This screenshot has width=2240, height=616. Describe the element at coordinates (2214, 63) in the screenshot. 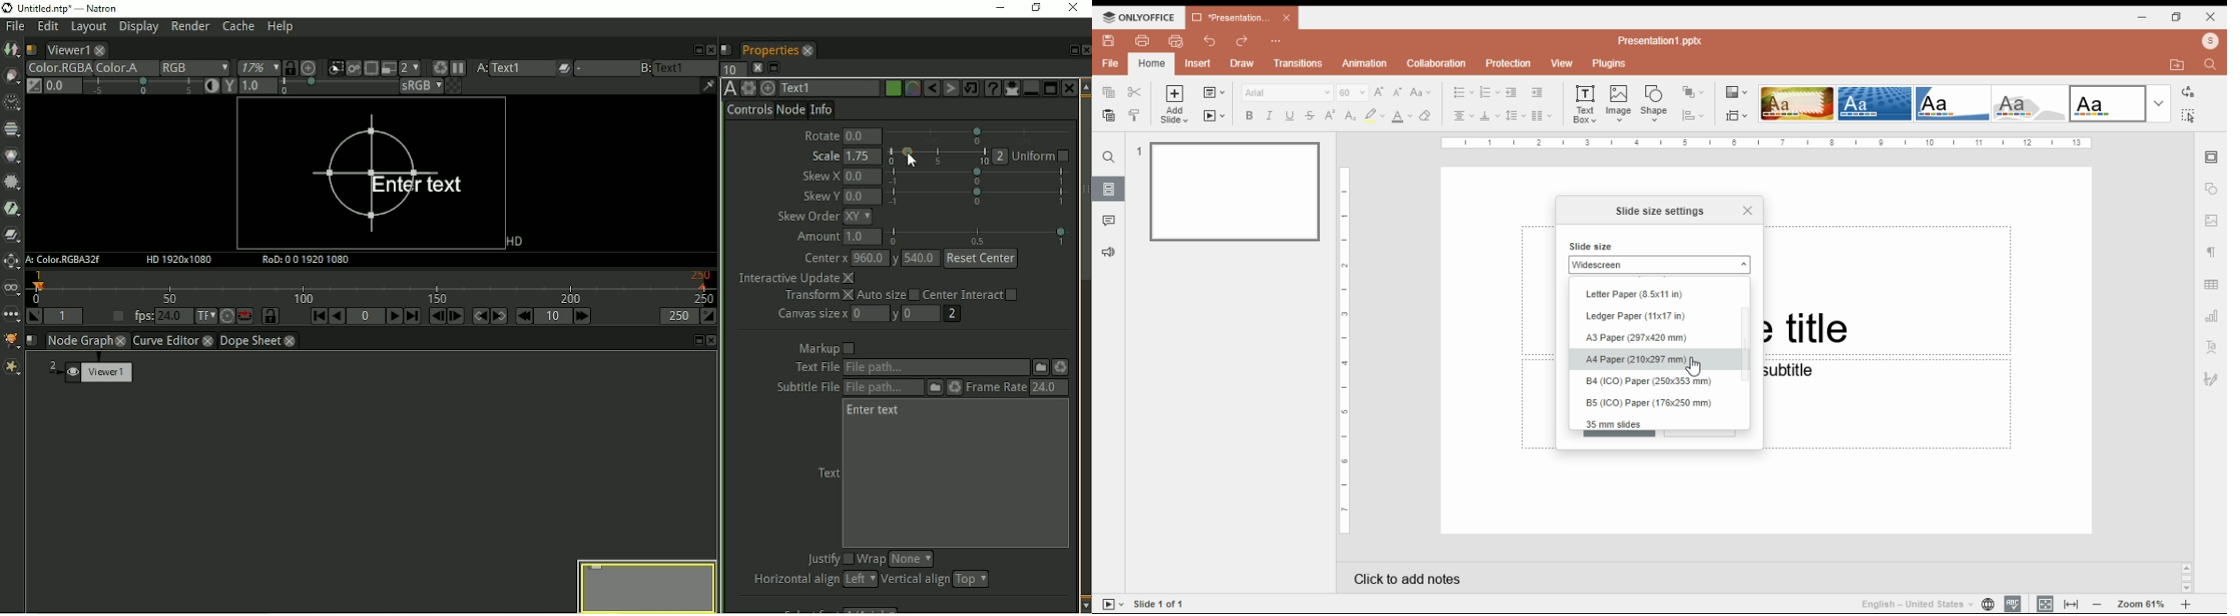

I see `find` at that location.